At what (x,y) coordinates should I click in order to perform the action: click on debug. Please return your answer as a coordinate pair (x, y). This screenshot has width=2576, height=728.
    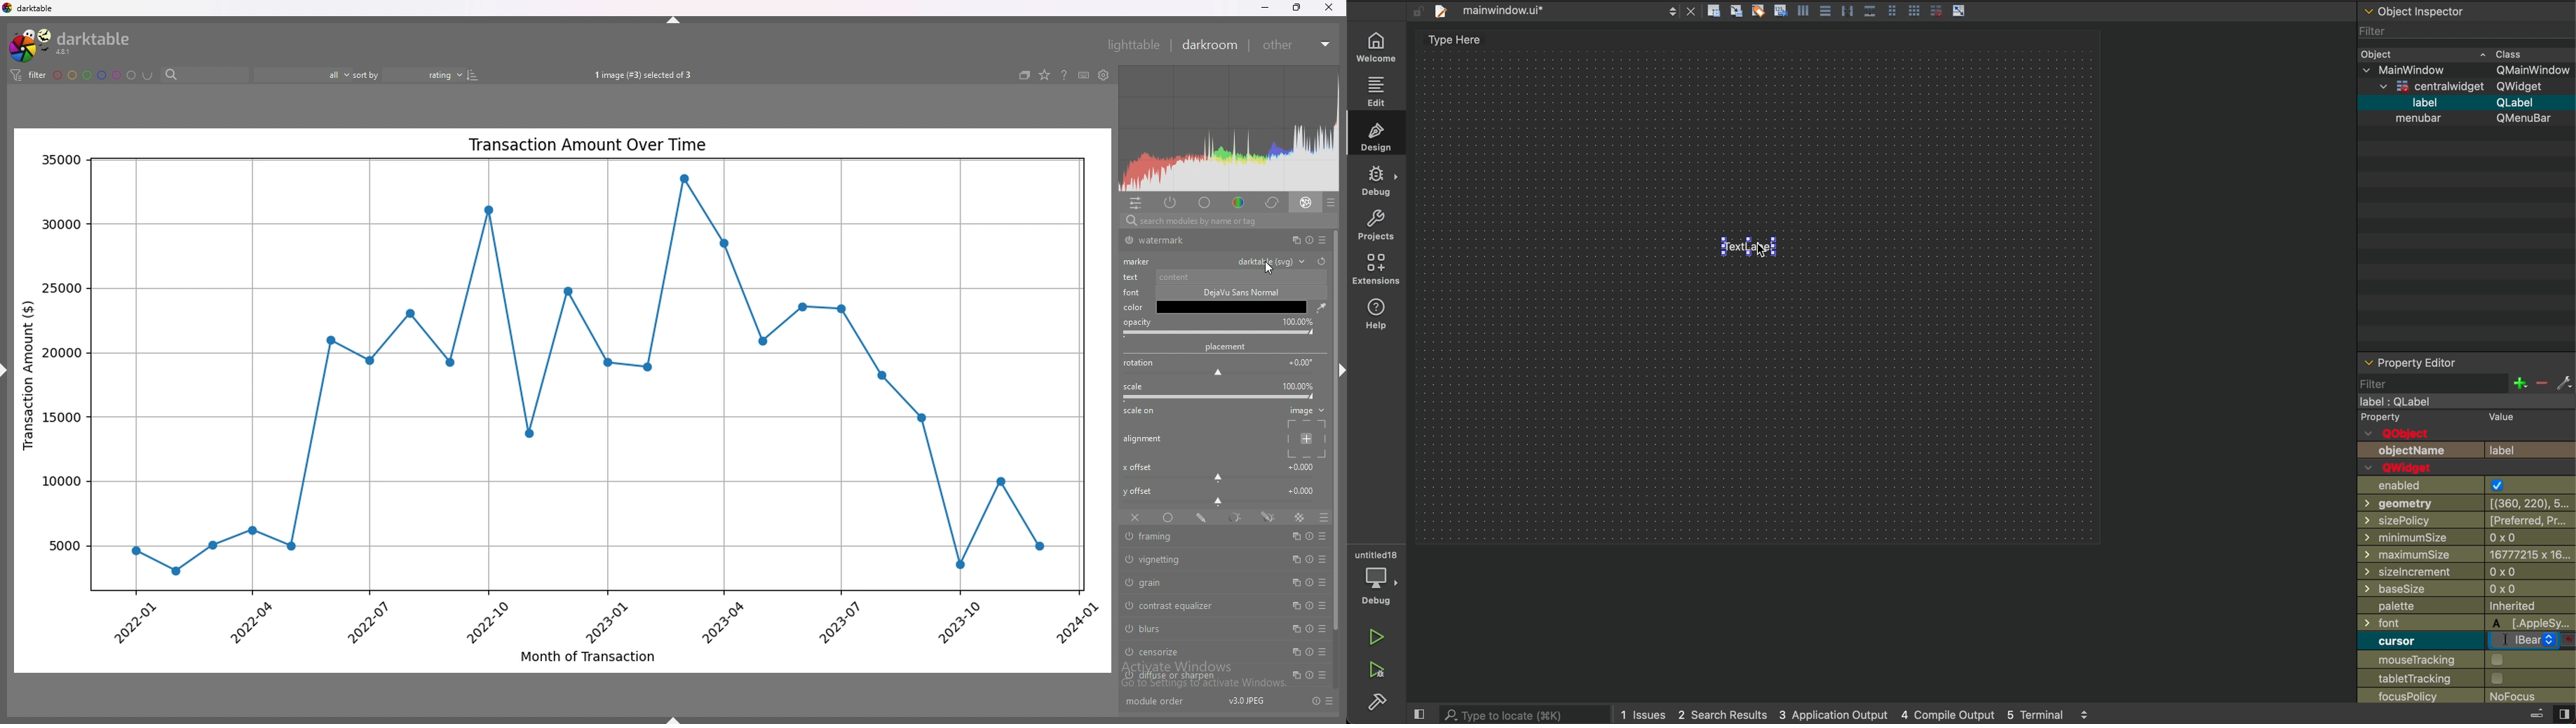
    Looking at the image, I should click on (1374, 589).